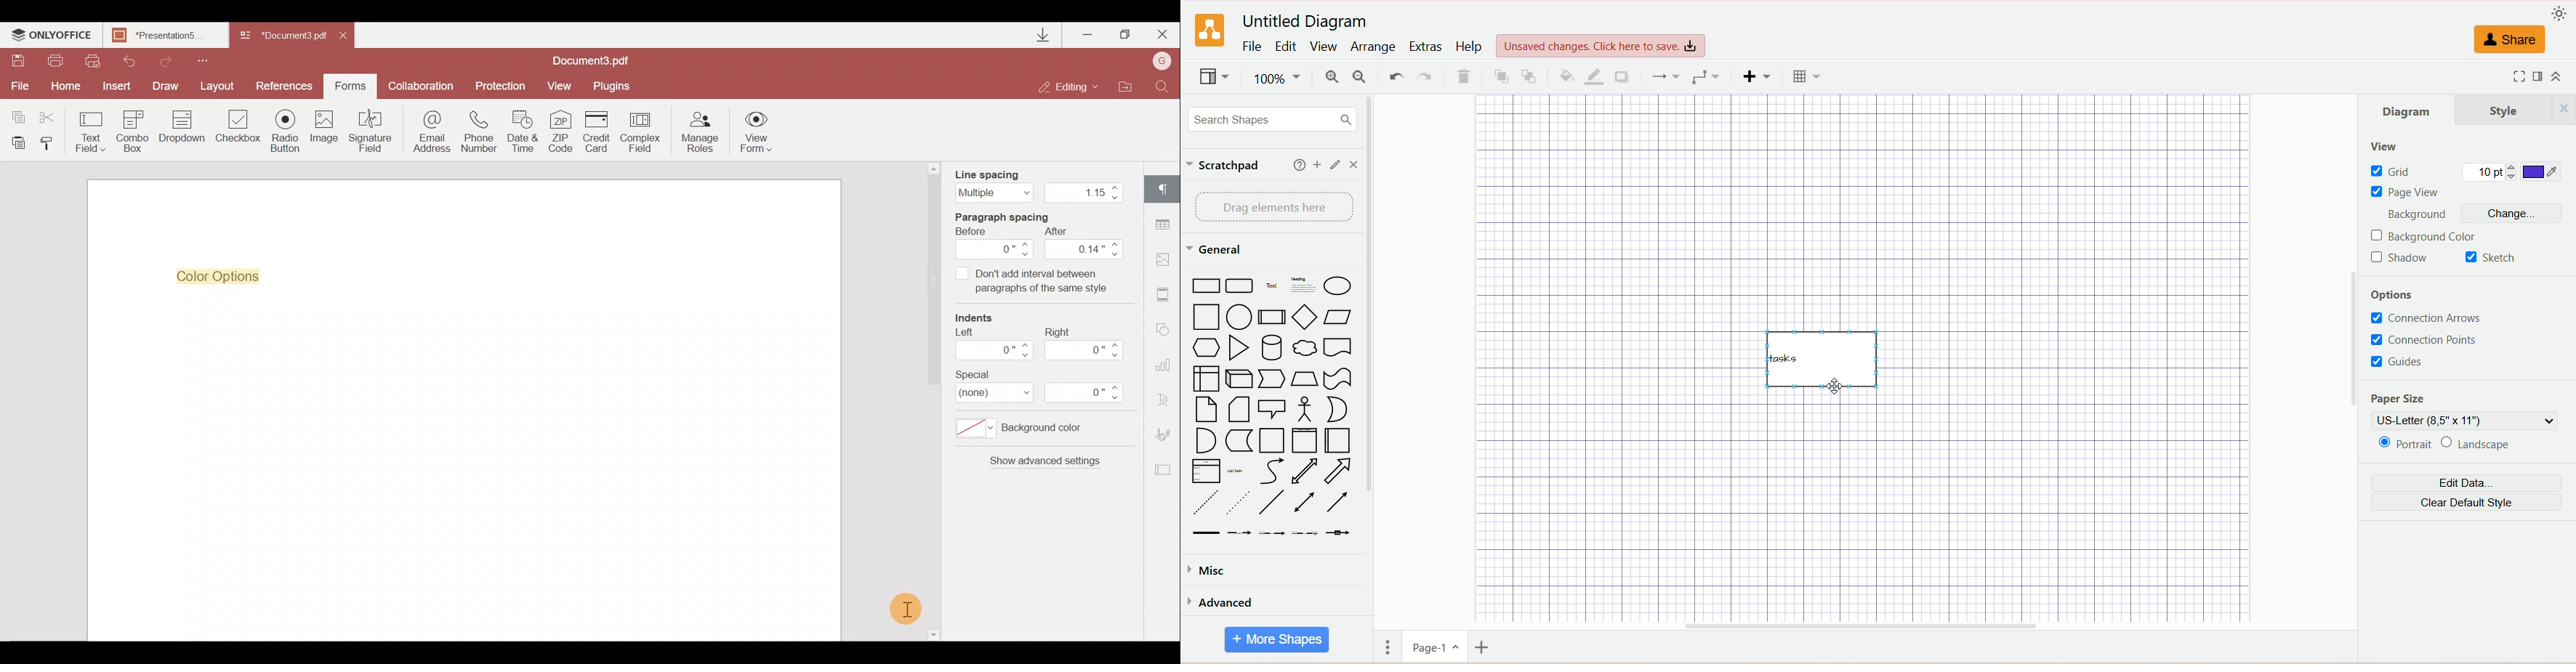 The image size is (2576, 672). What do you see at coordinates (1277, 78) in the screenshot?
I see `100%` at bounding box center [1277, 78].